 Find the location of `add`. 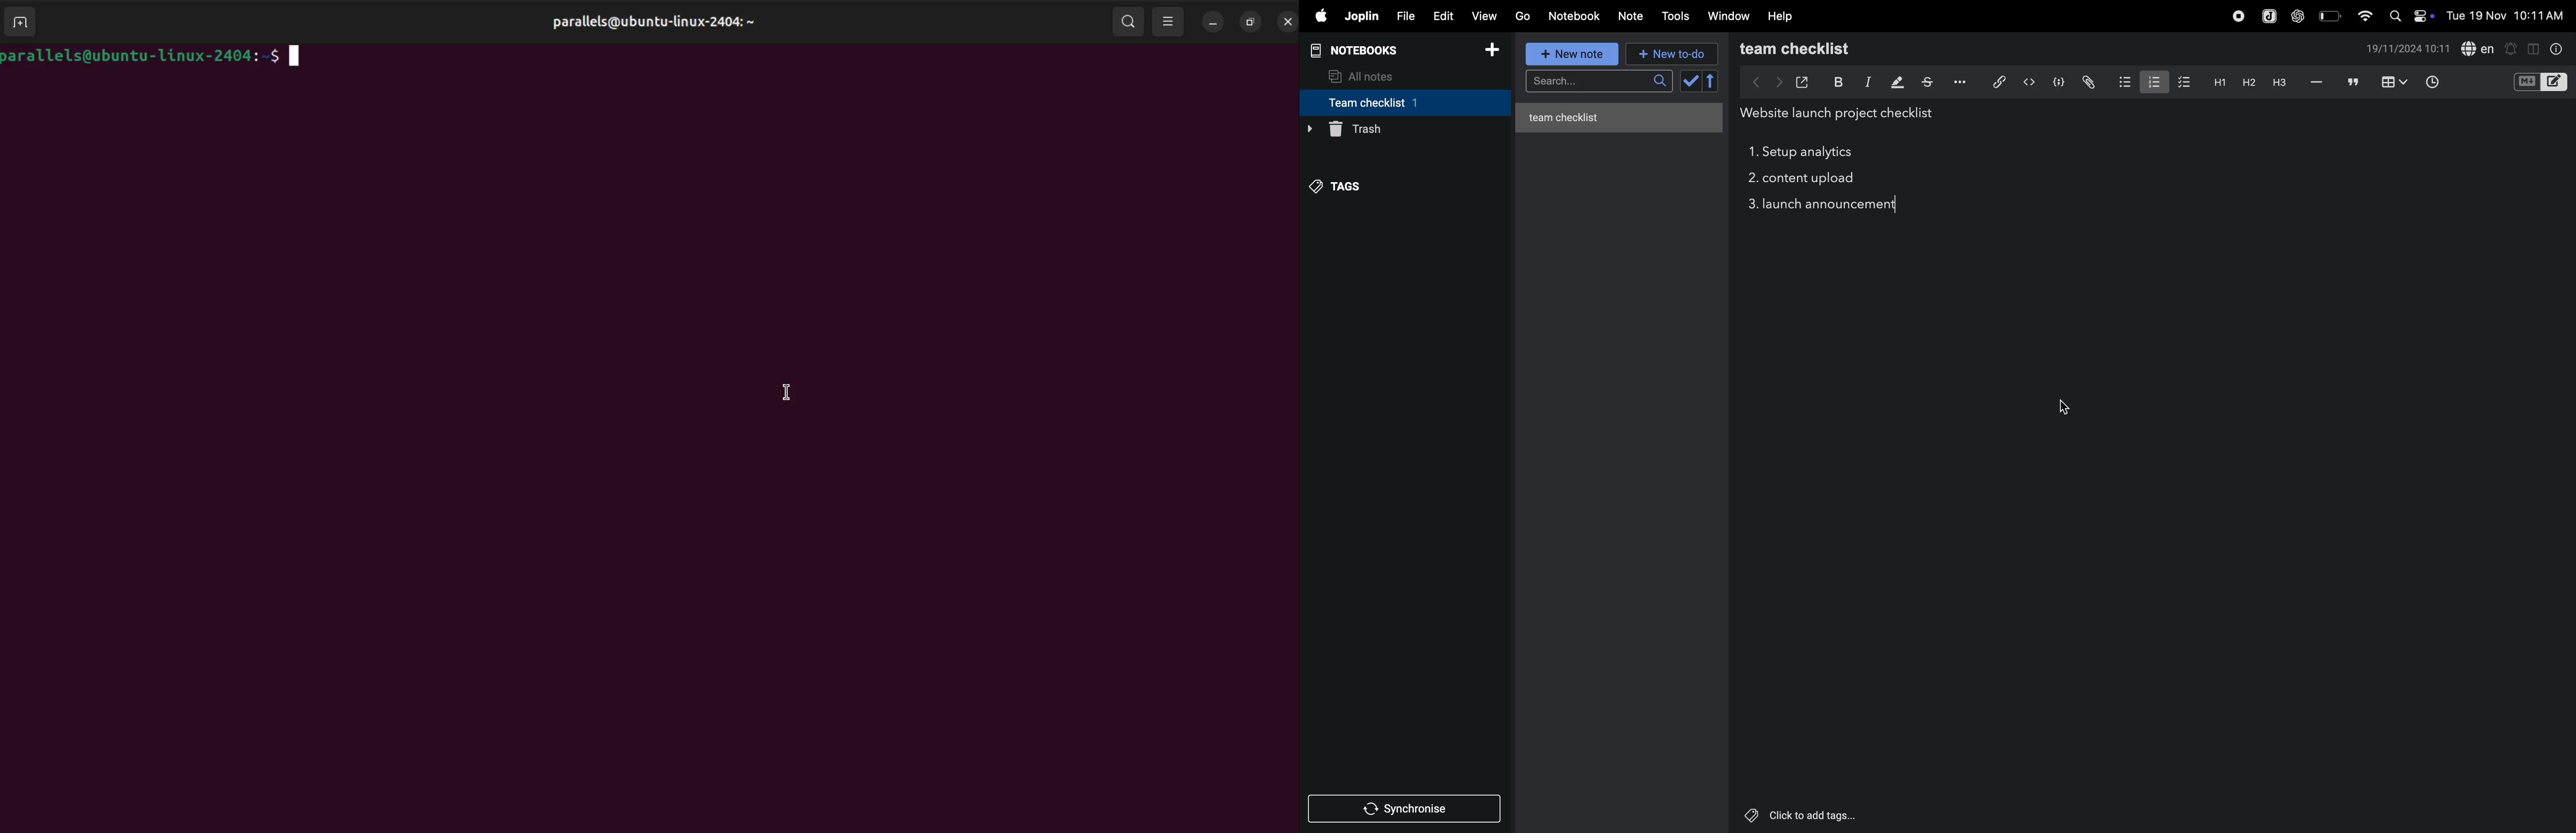

add is located at coordinates (1497, 50).